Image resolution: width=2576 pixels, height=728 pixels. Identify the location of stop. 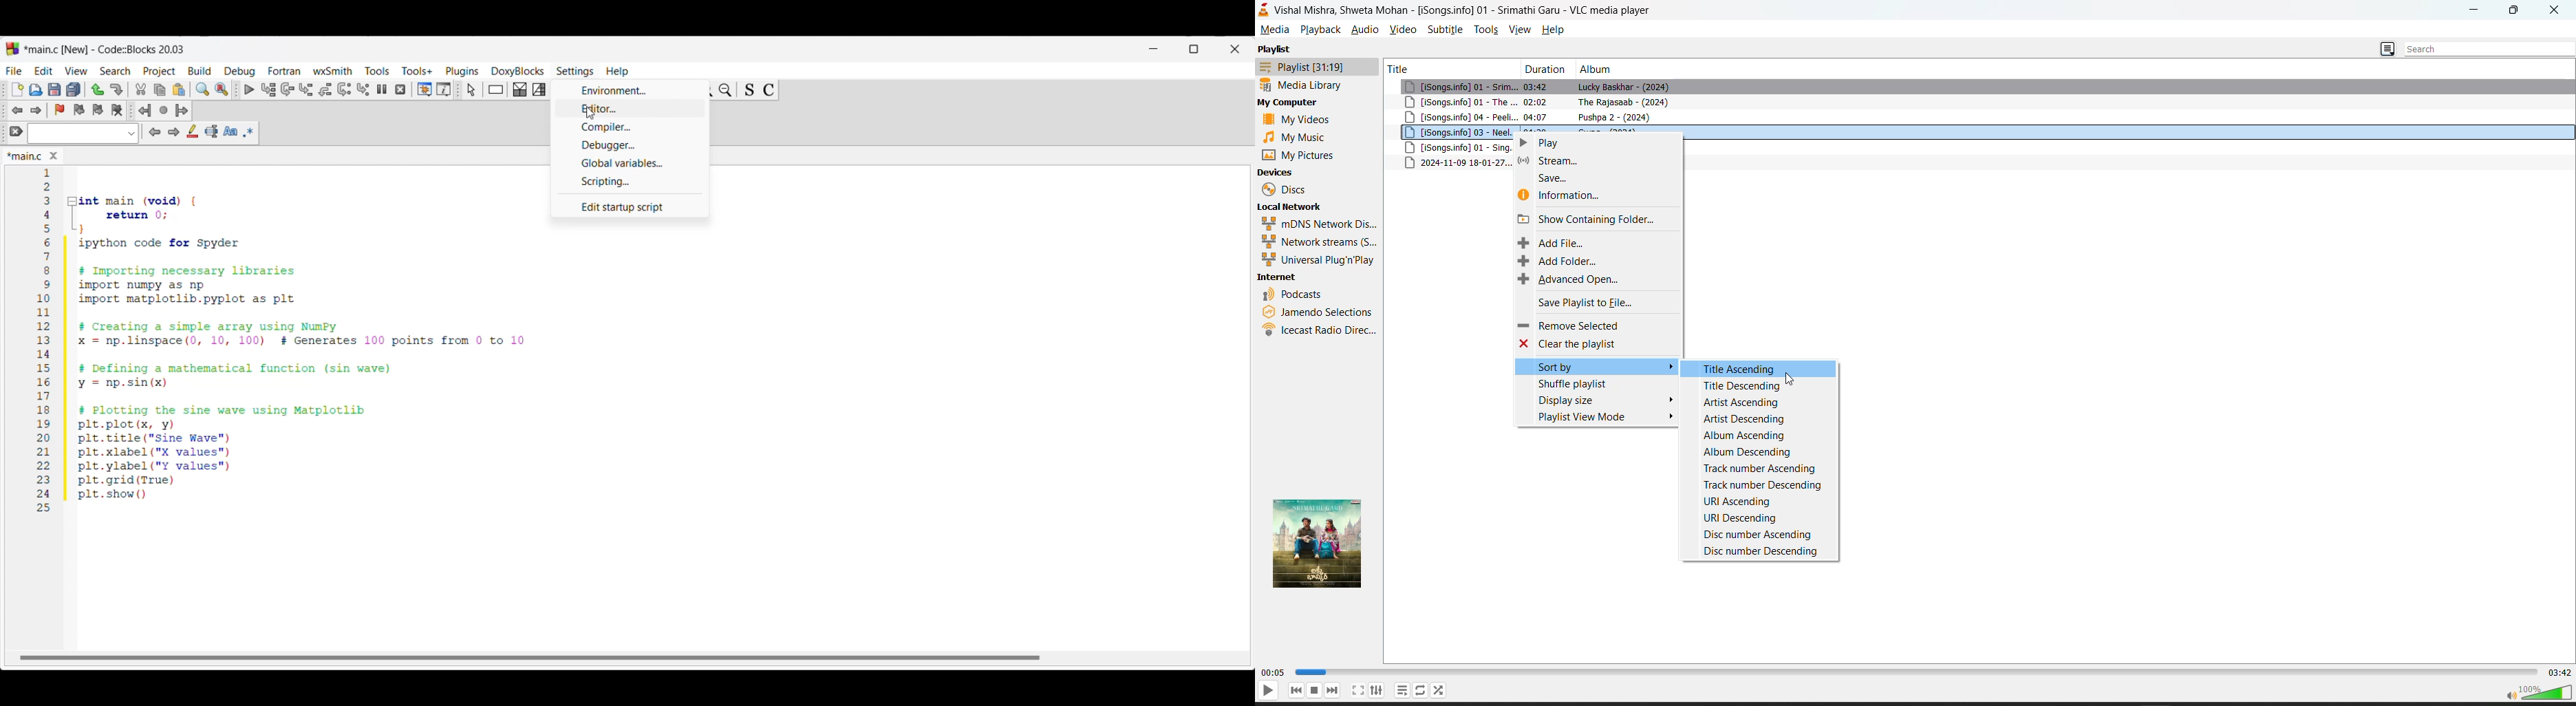
(1315, 690).